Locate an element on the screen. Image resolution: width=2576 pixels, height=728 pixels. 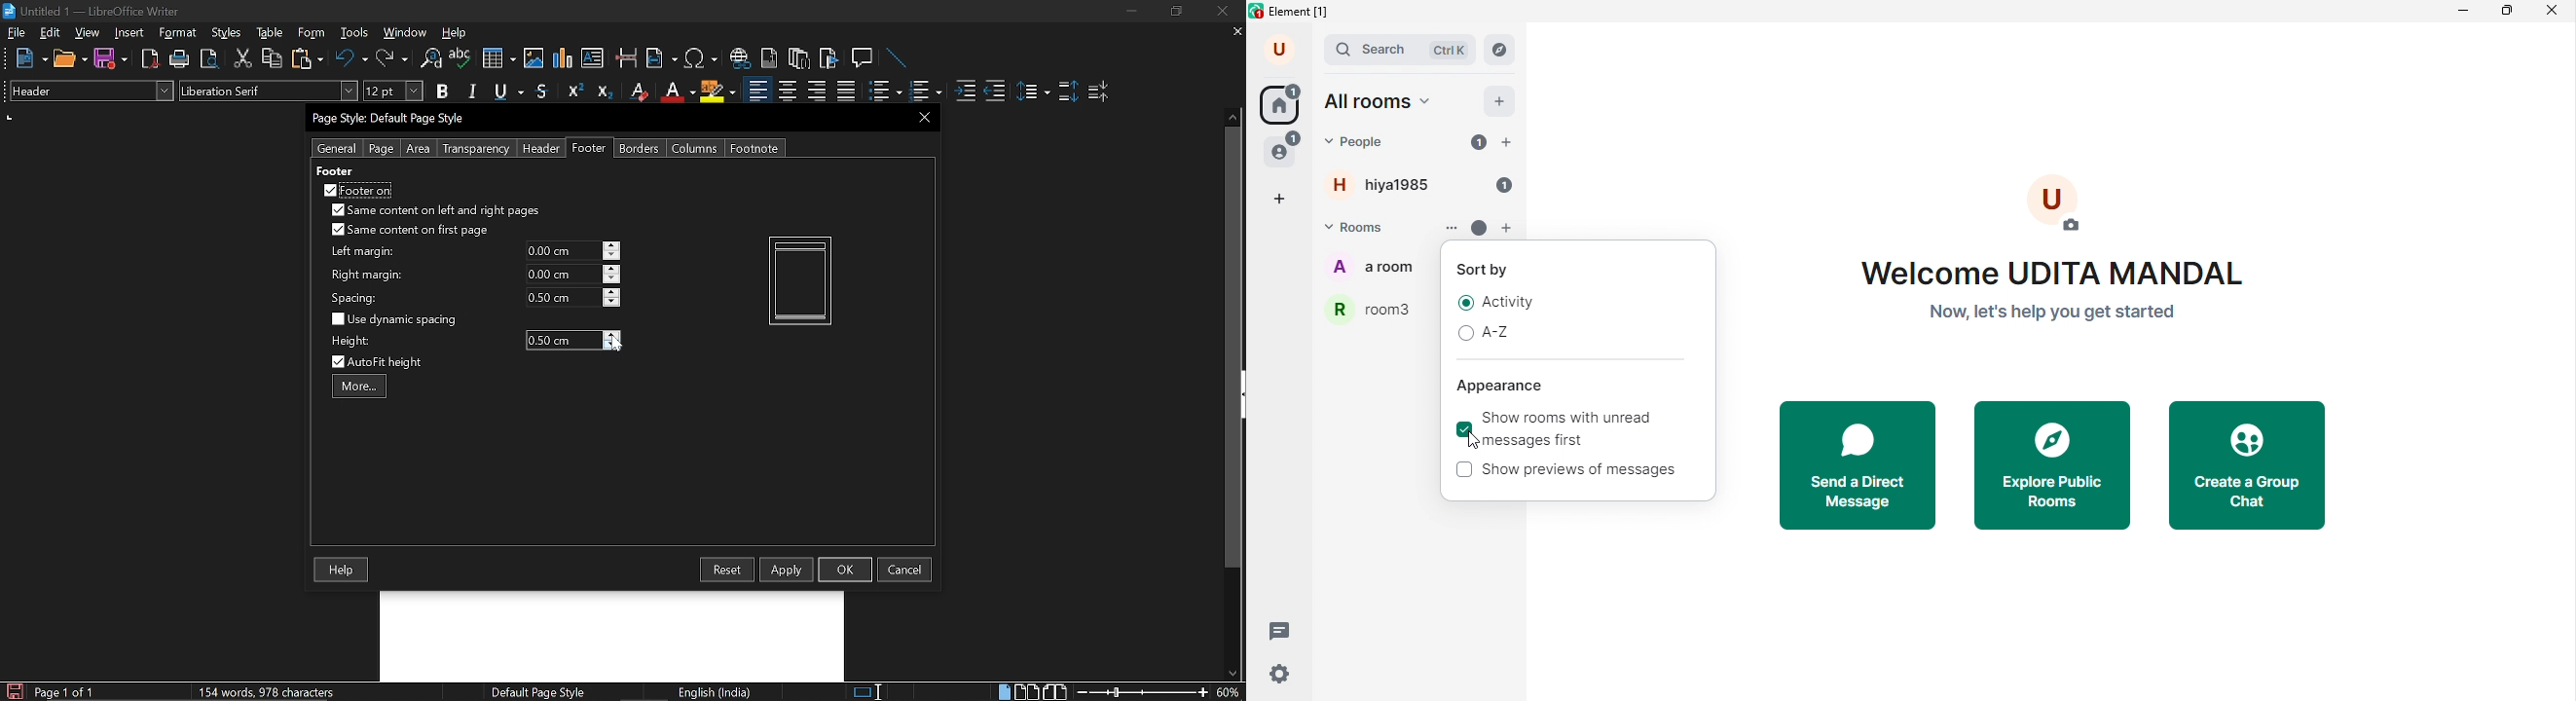
Format is located at coordinates (180, 33).